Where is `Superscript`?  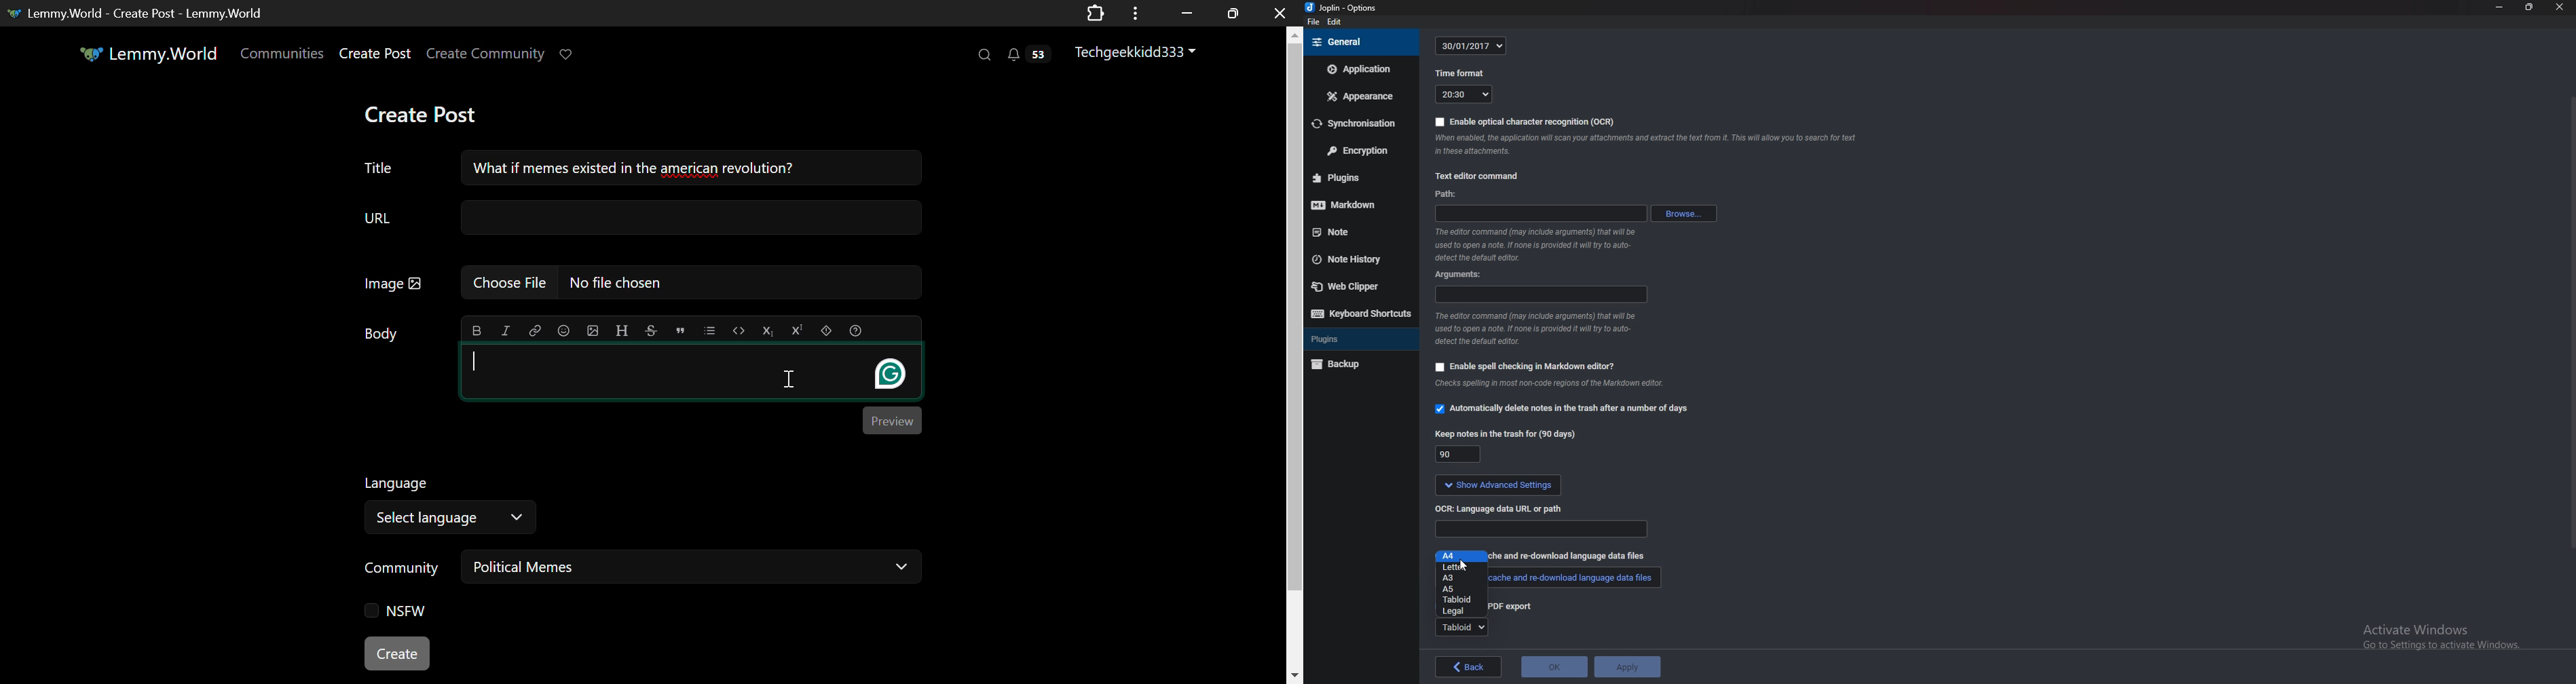
Superscript is located at coordinates (798, 330).